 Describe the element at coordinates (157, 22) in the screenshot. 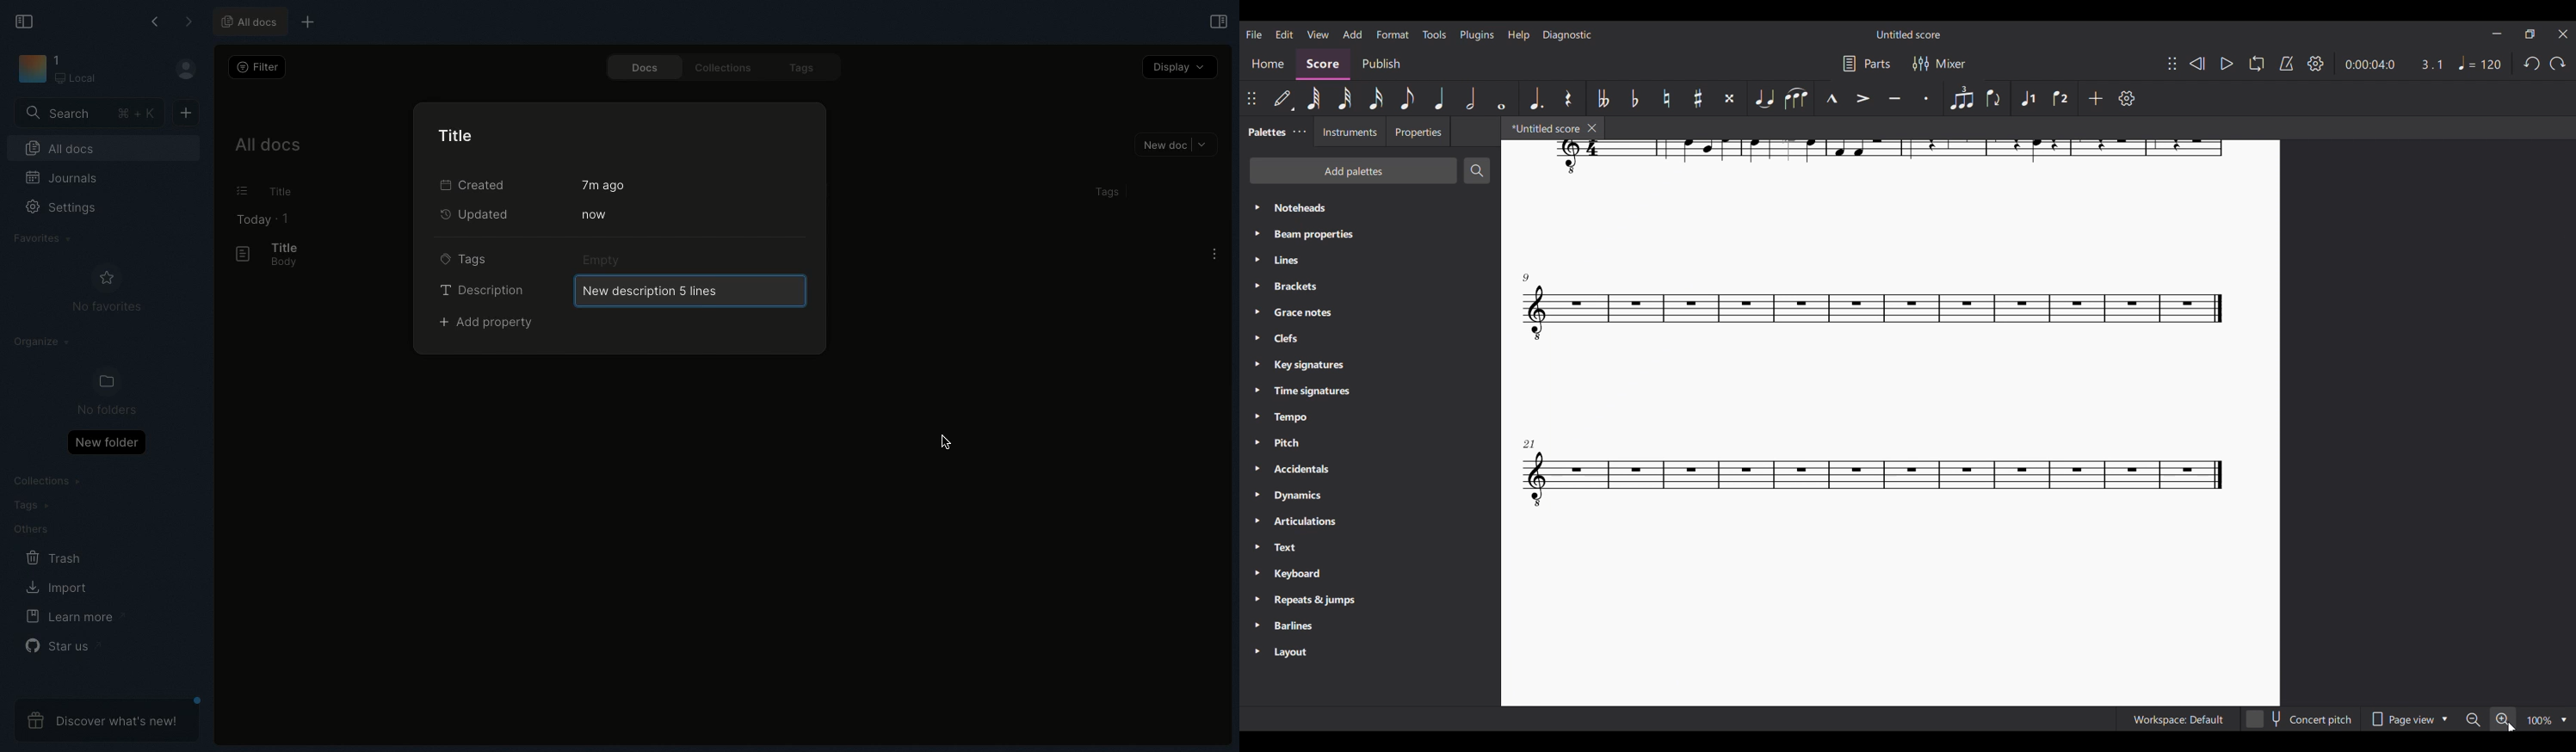

I see `Back` at that location.